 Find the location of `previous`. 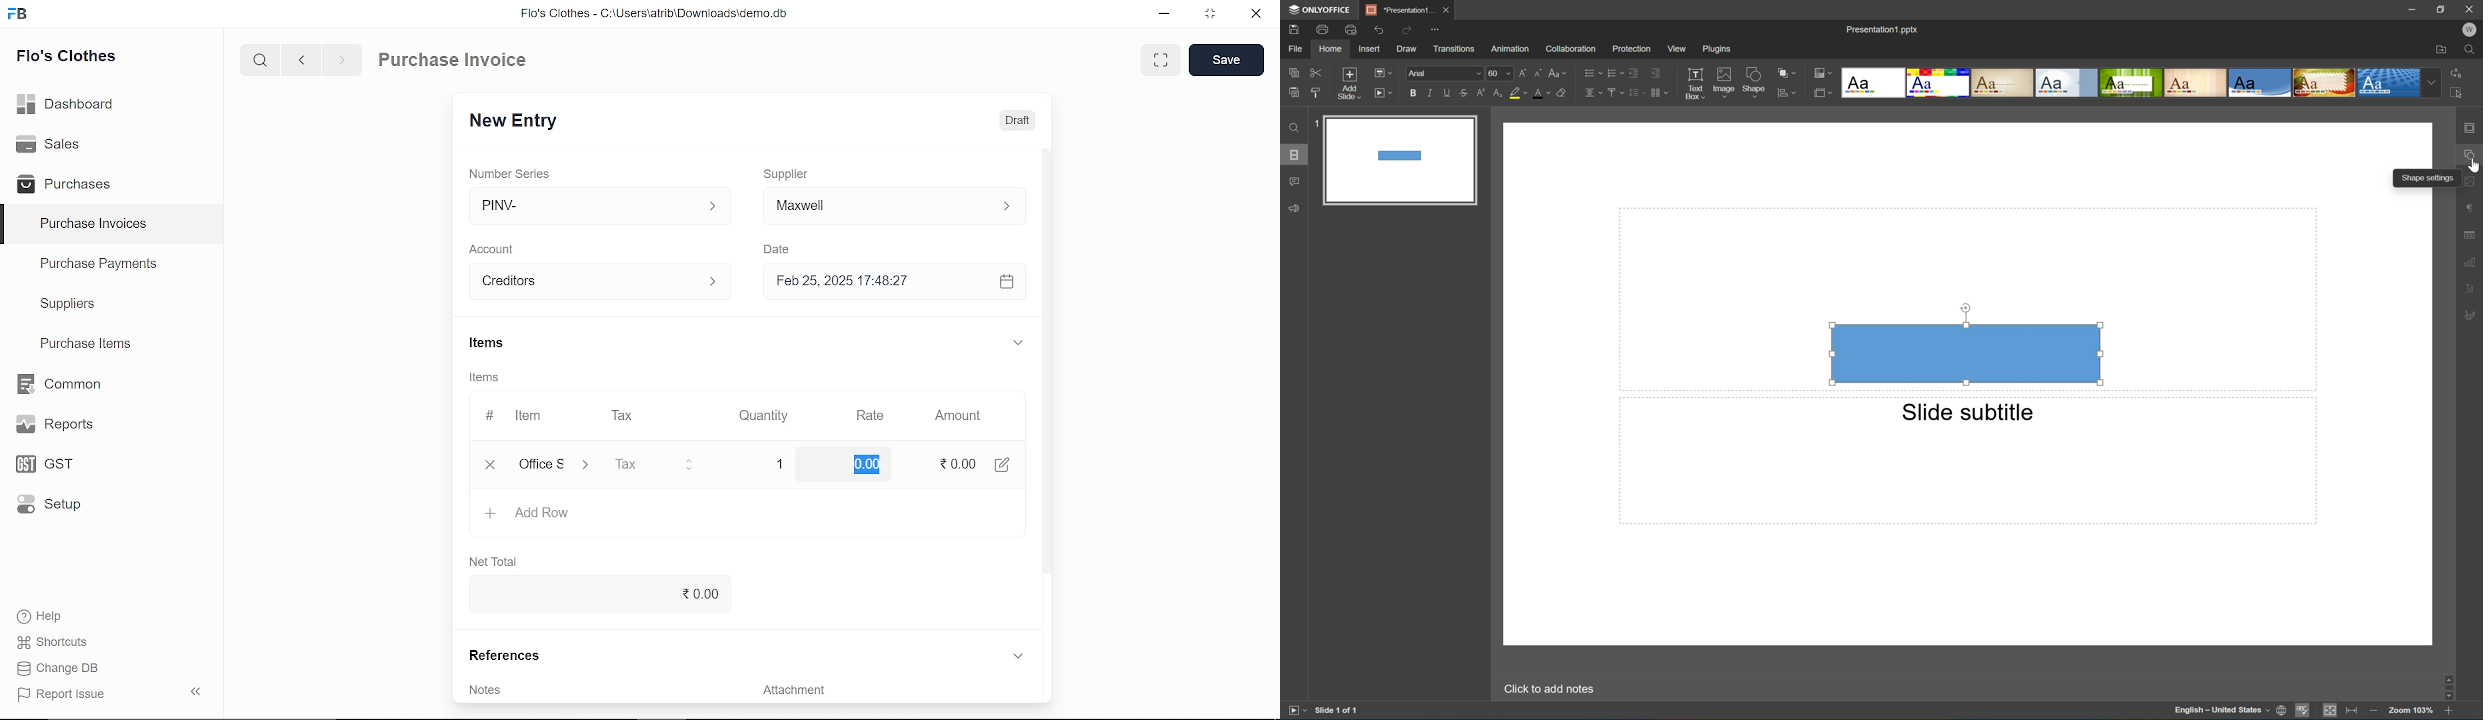

previous is located at coordinates (303, 62).